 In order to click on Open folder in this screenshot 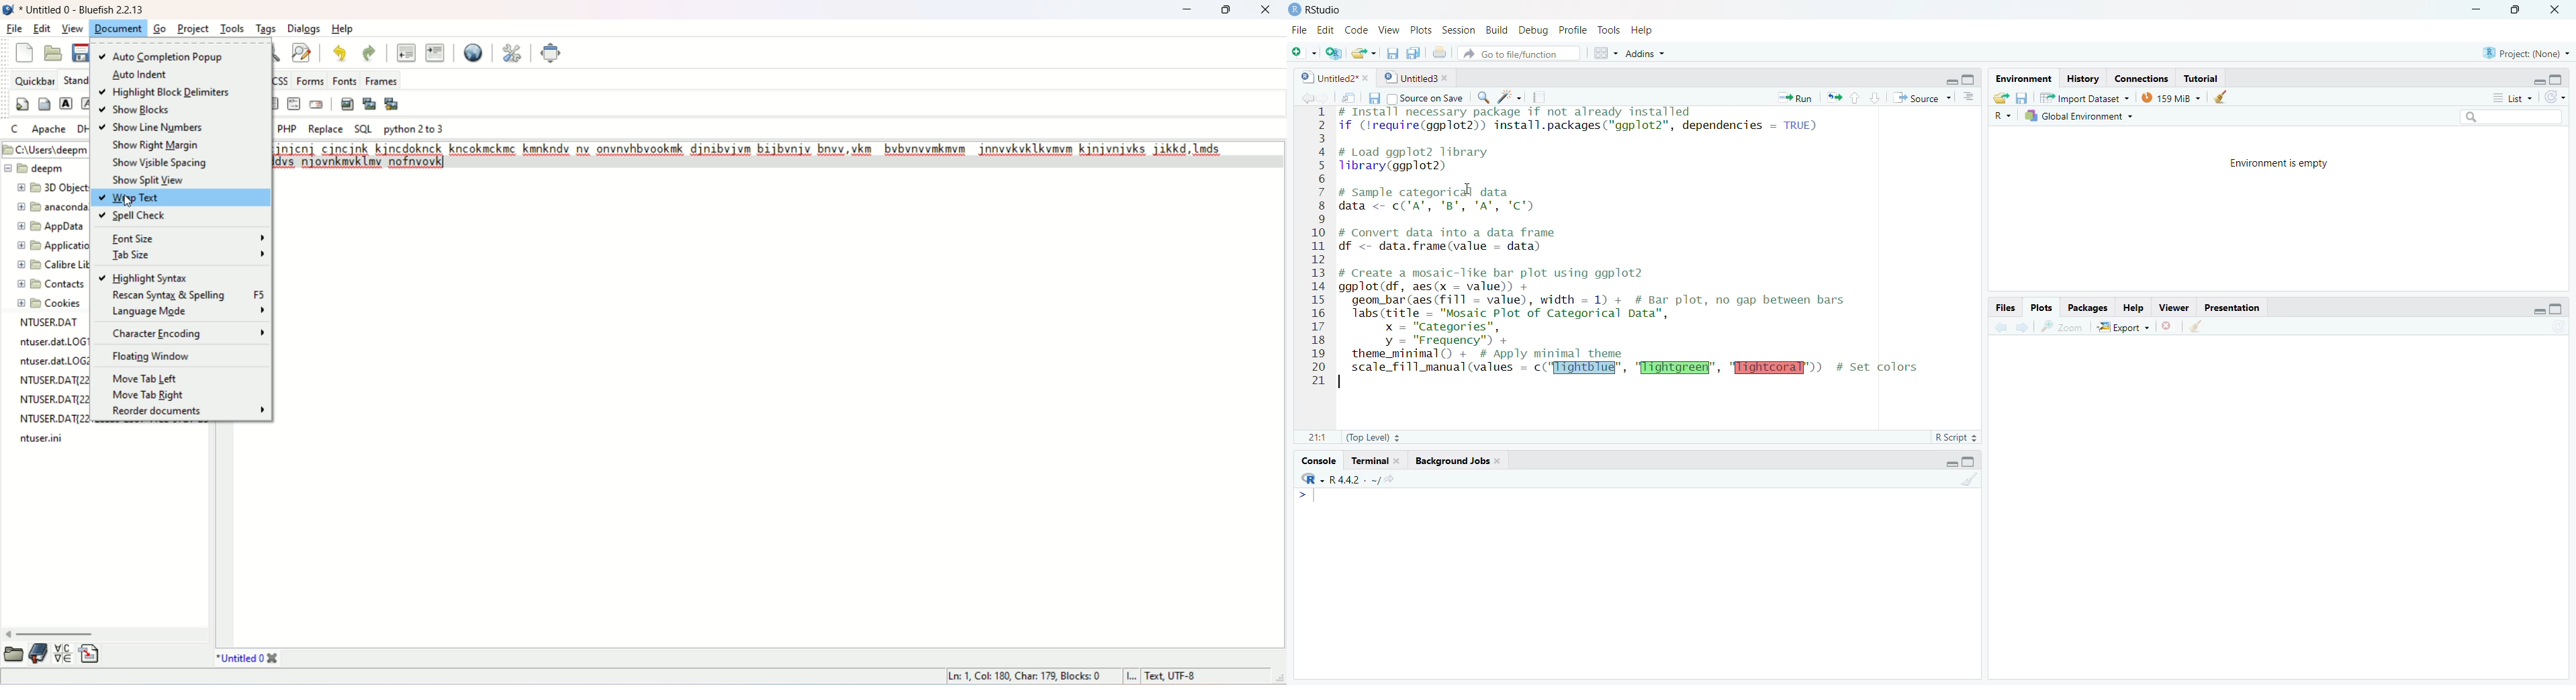, I will do `click(1363, 53)`.